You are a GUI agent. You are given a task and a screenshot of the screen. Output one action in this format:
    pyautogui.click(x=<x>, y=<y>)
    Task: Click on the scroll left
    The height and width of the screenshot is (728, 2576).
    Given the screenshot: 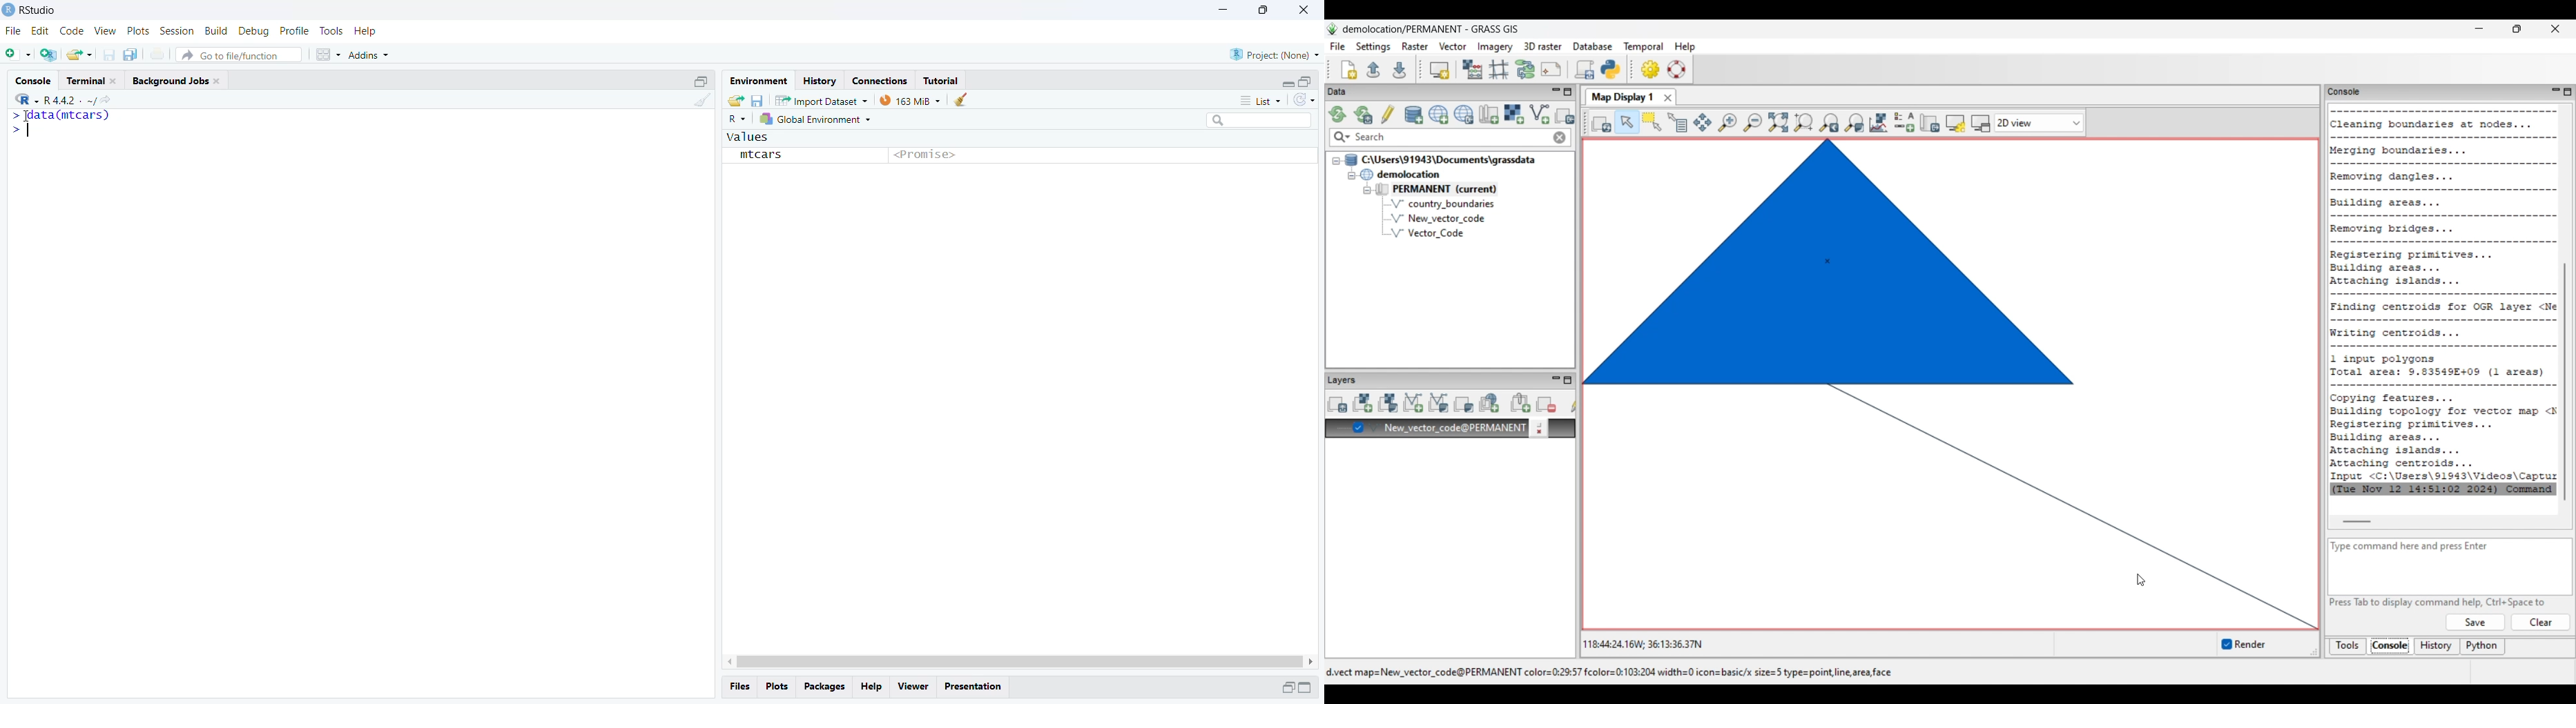 What is the action you would take?
    pyautogui.click(x=728, y=663)
    